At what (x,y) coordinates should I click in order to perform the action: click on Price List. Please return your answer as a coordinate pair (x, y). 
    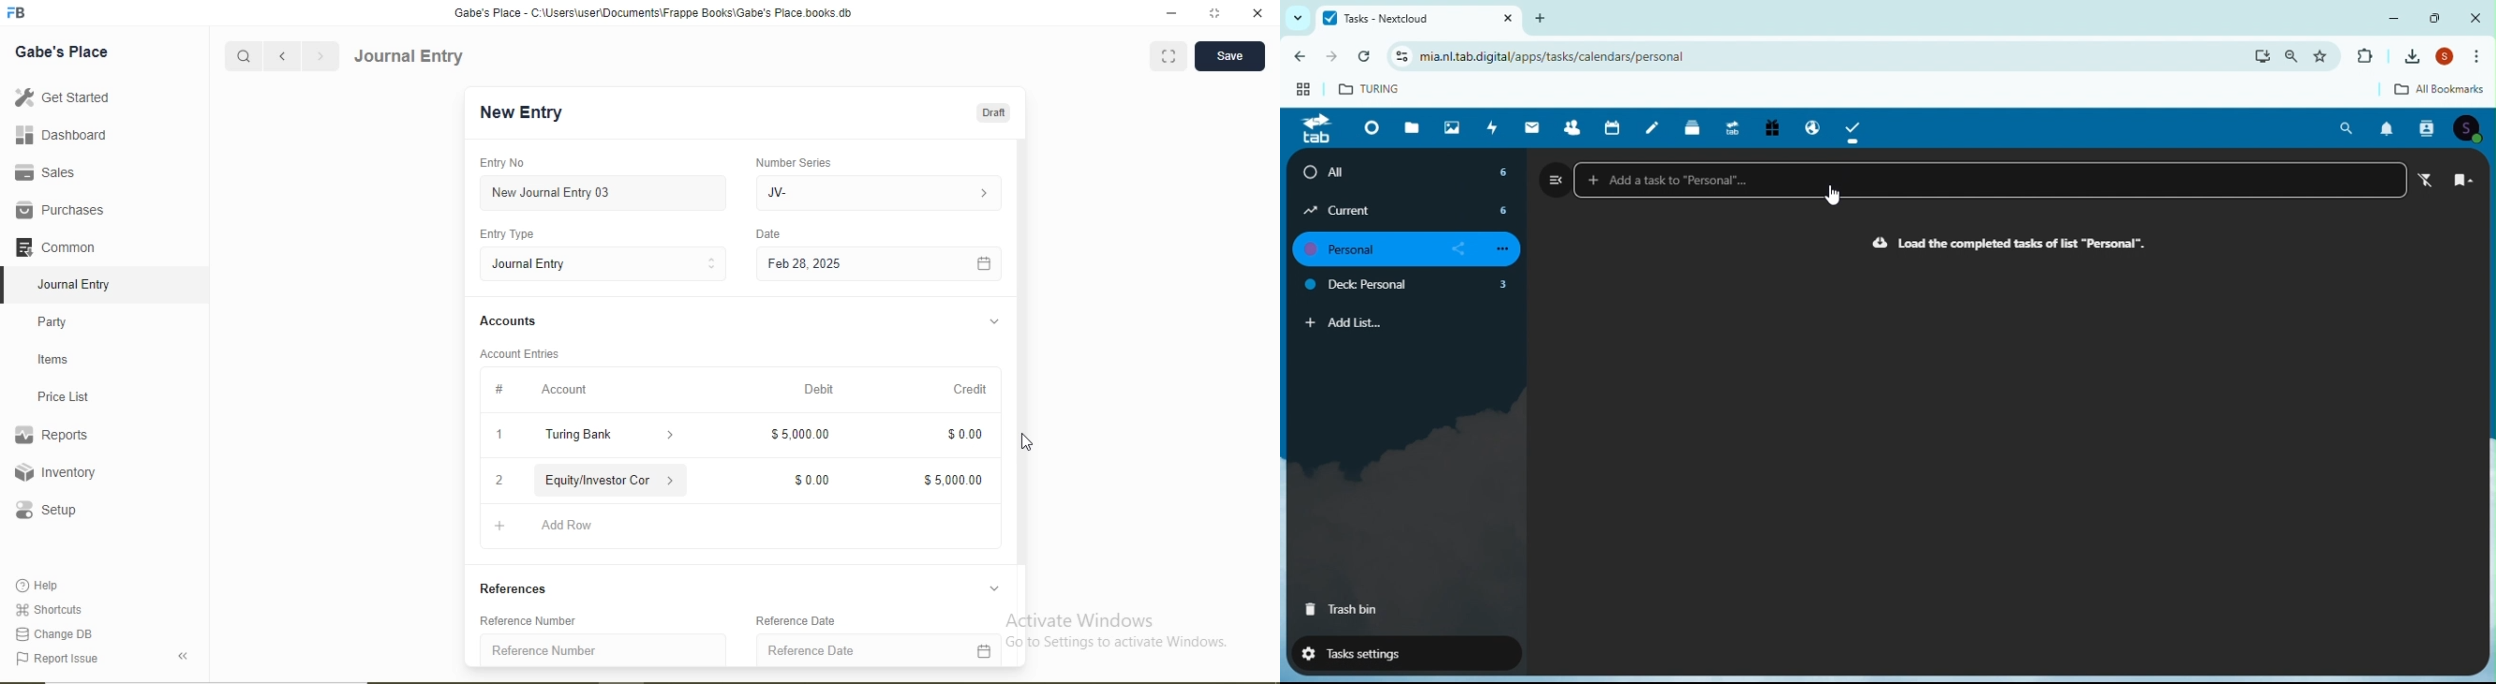
    Looking at the image, I should click on (62, 397).